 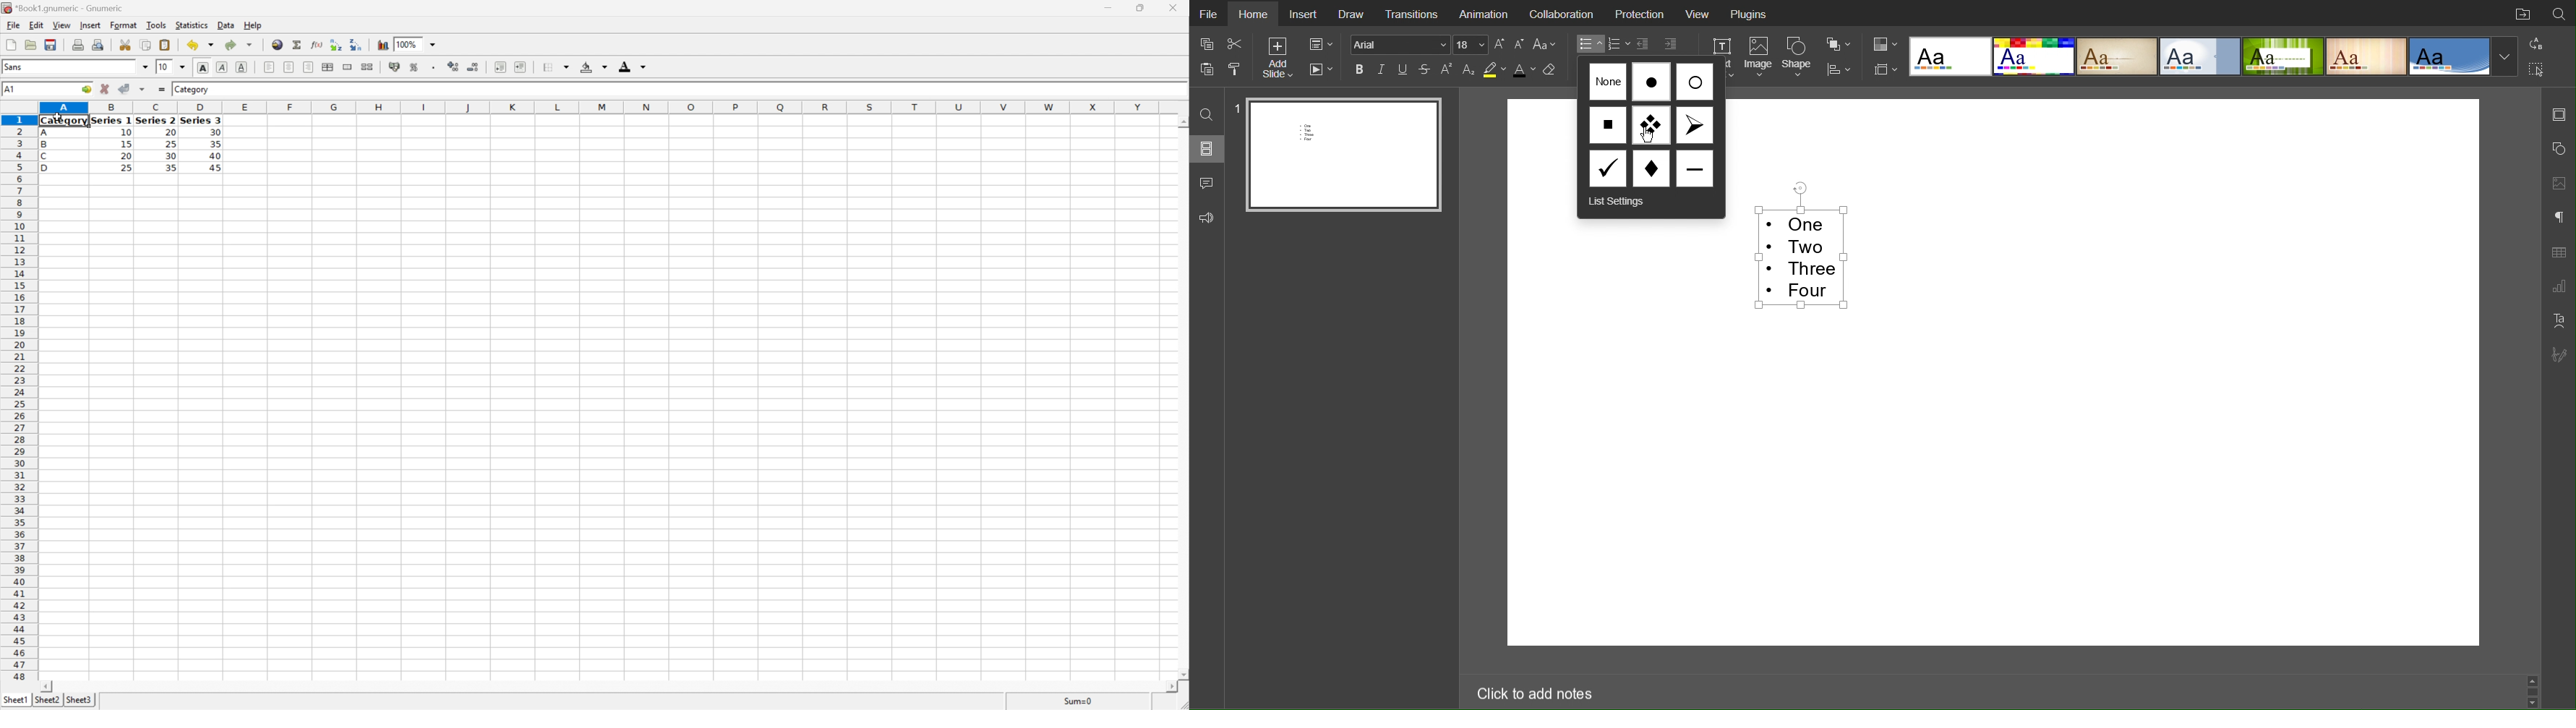 I want to click on 10, so click(x=164, y=67).